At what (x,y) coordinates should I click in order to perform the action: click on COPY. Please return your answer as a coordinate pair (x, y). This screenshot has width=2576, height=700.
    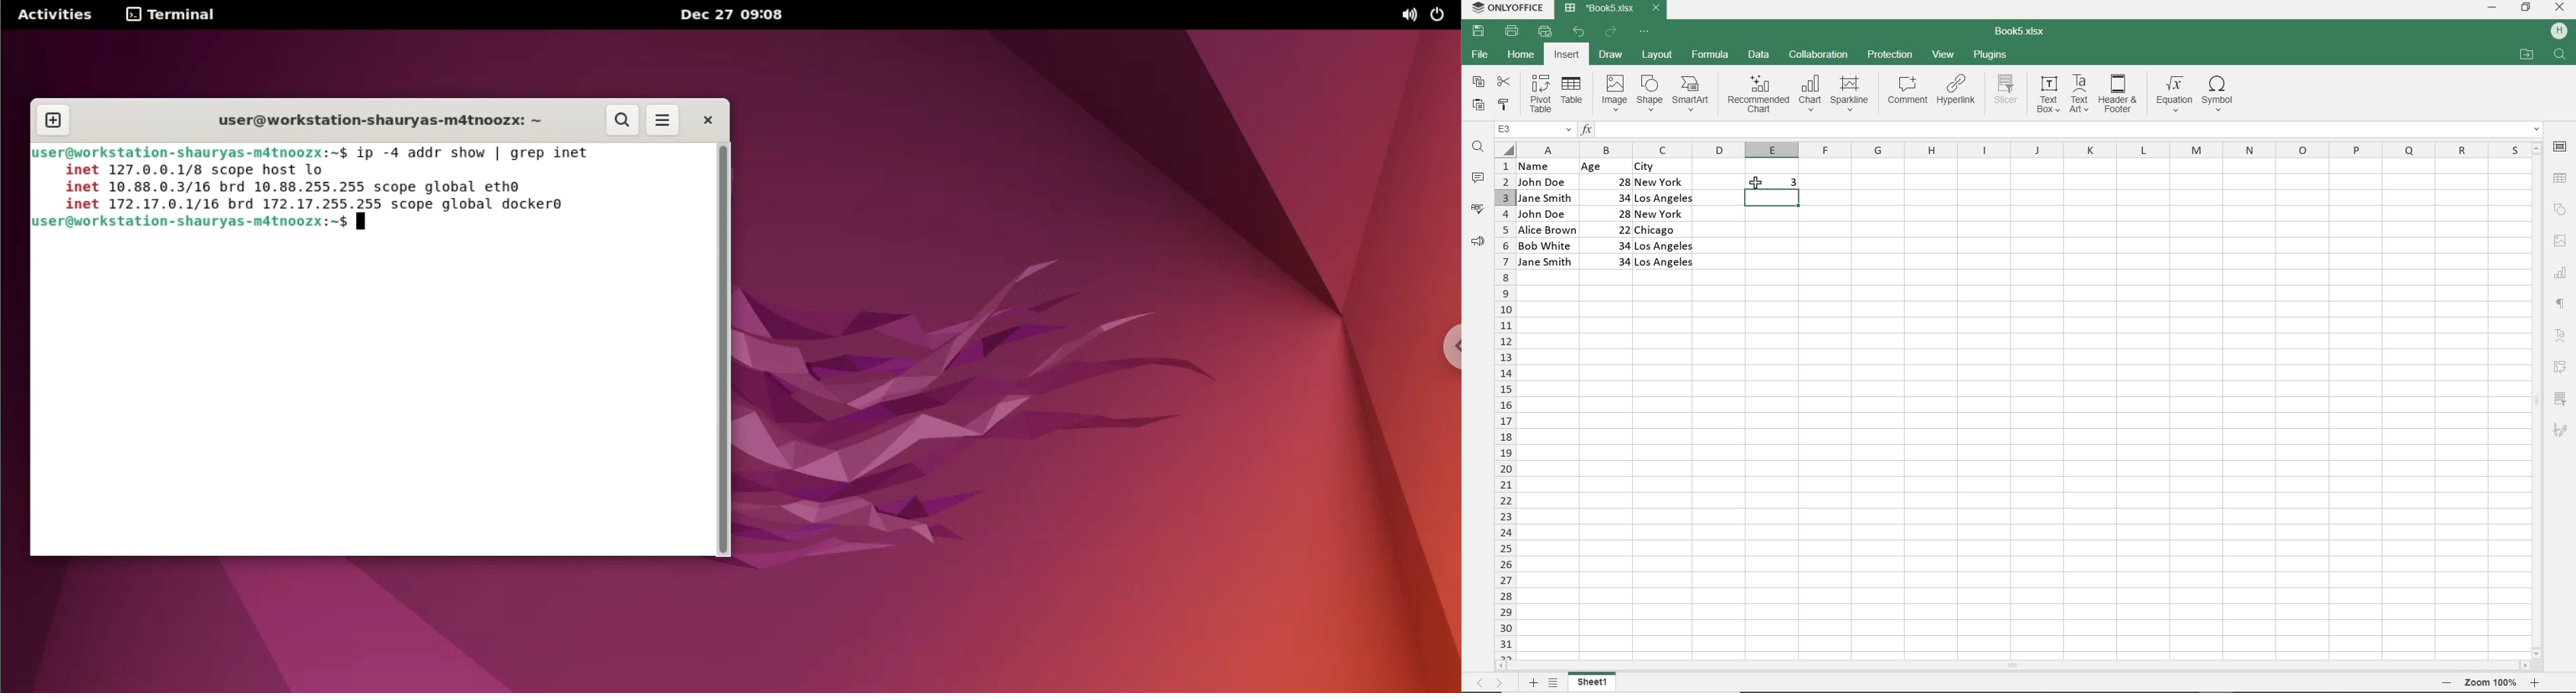
    Looking at the image, I should click on (1477, 83).